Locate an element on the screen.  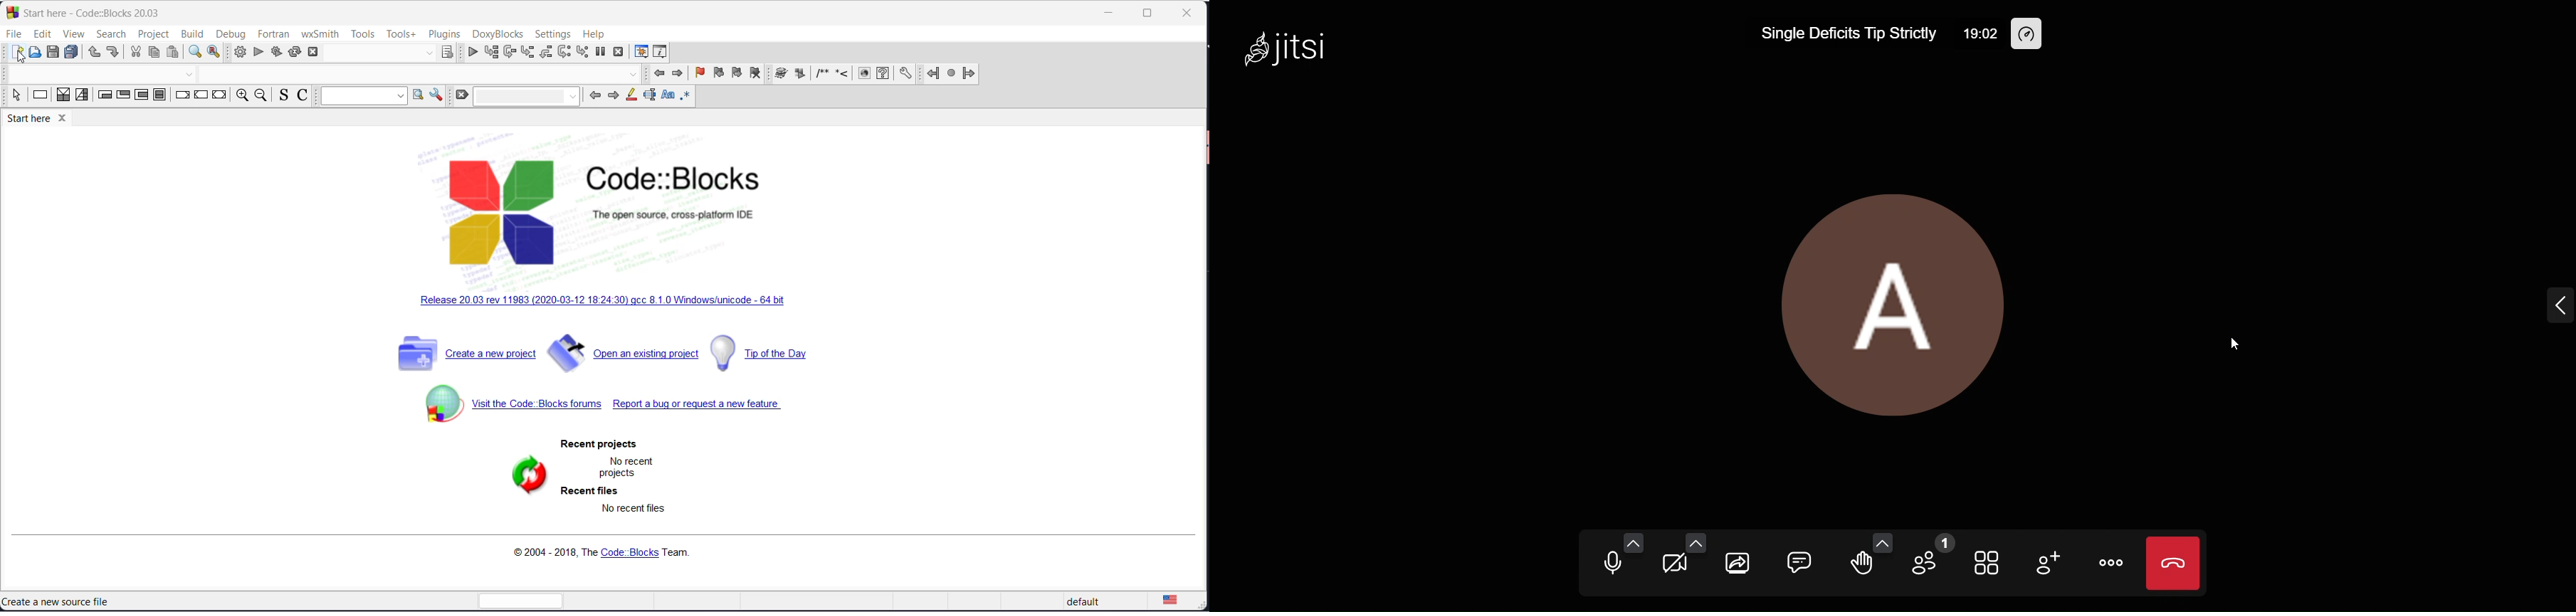
next is located at coordinates (614, 96).